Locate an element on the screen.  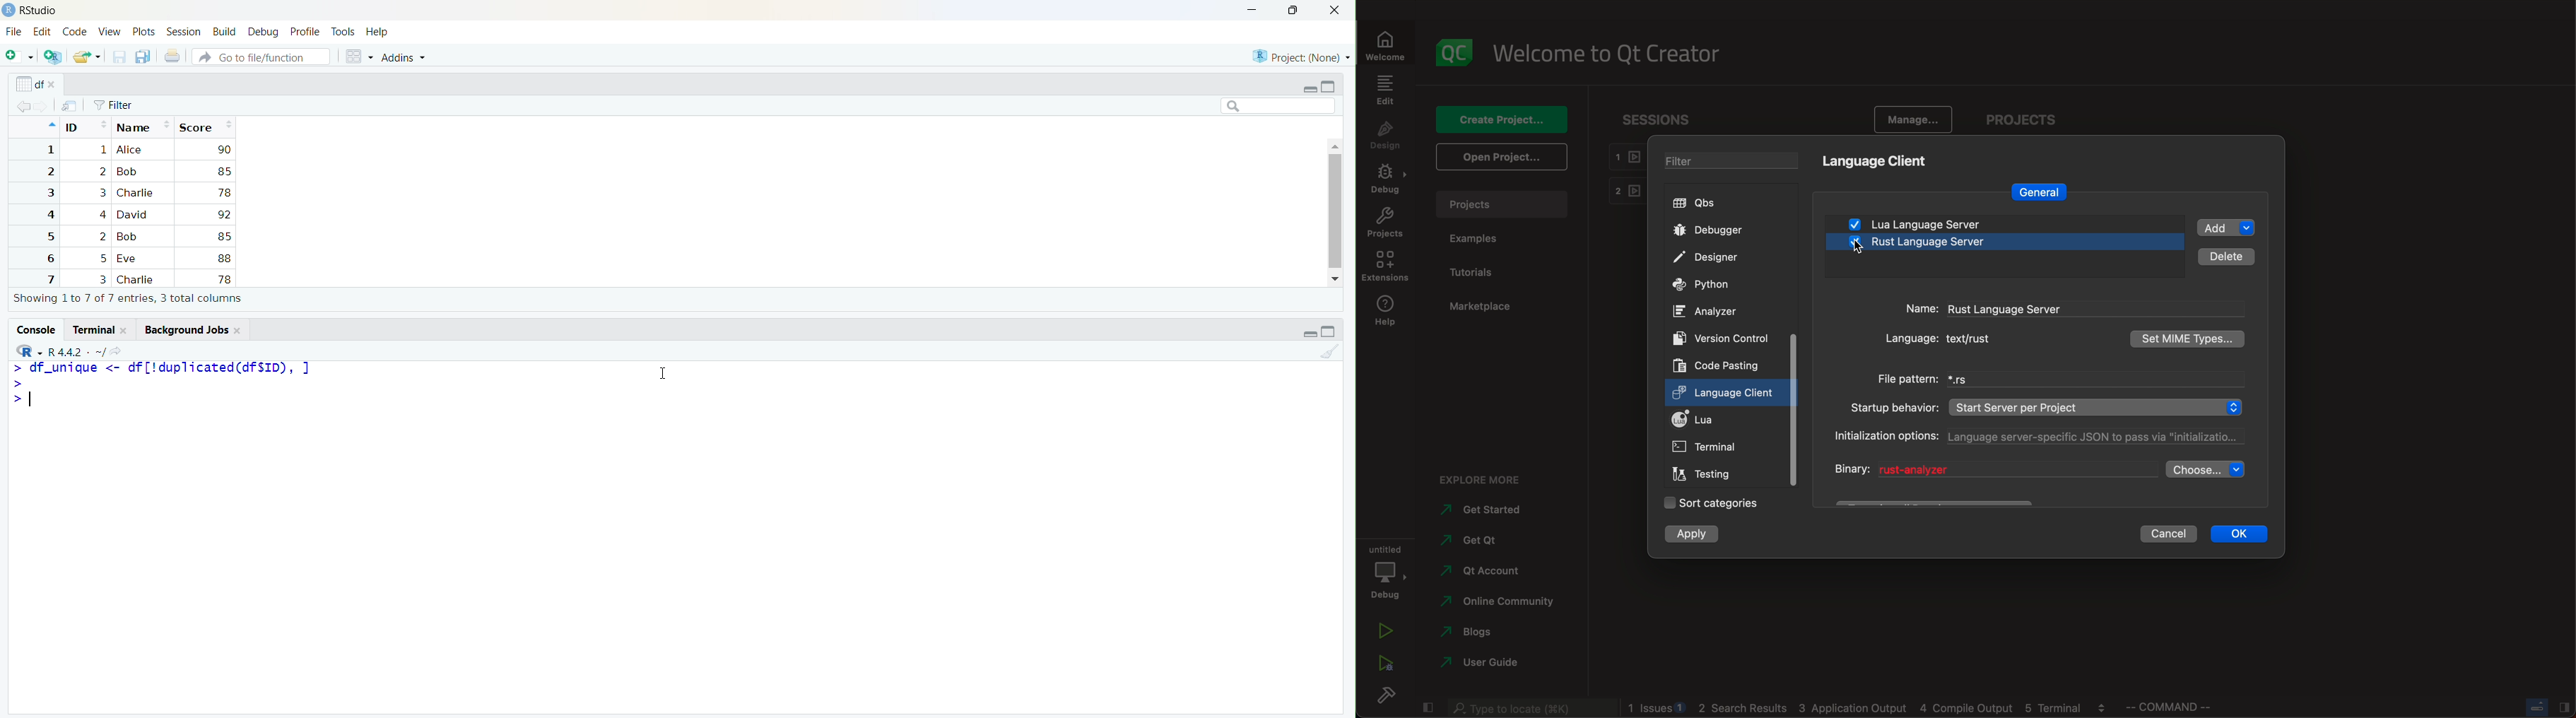
new file is located at coordinates (20, 56).